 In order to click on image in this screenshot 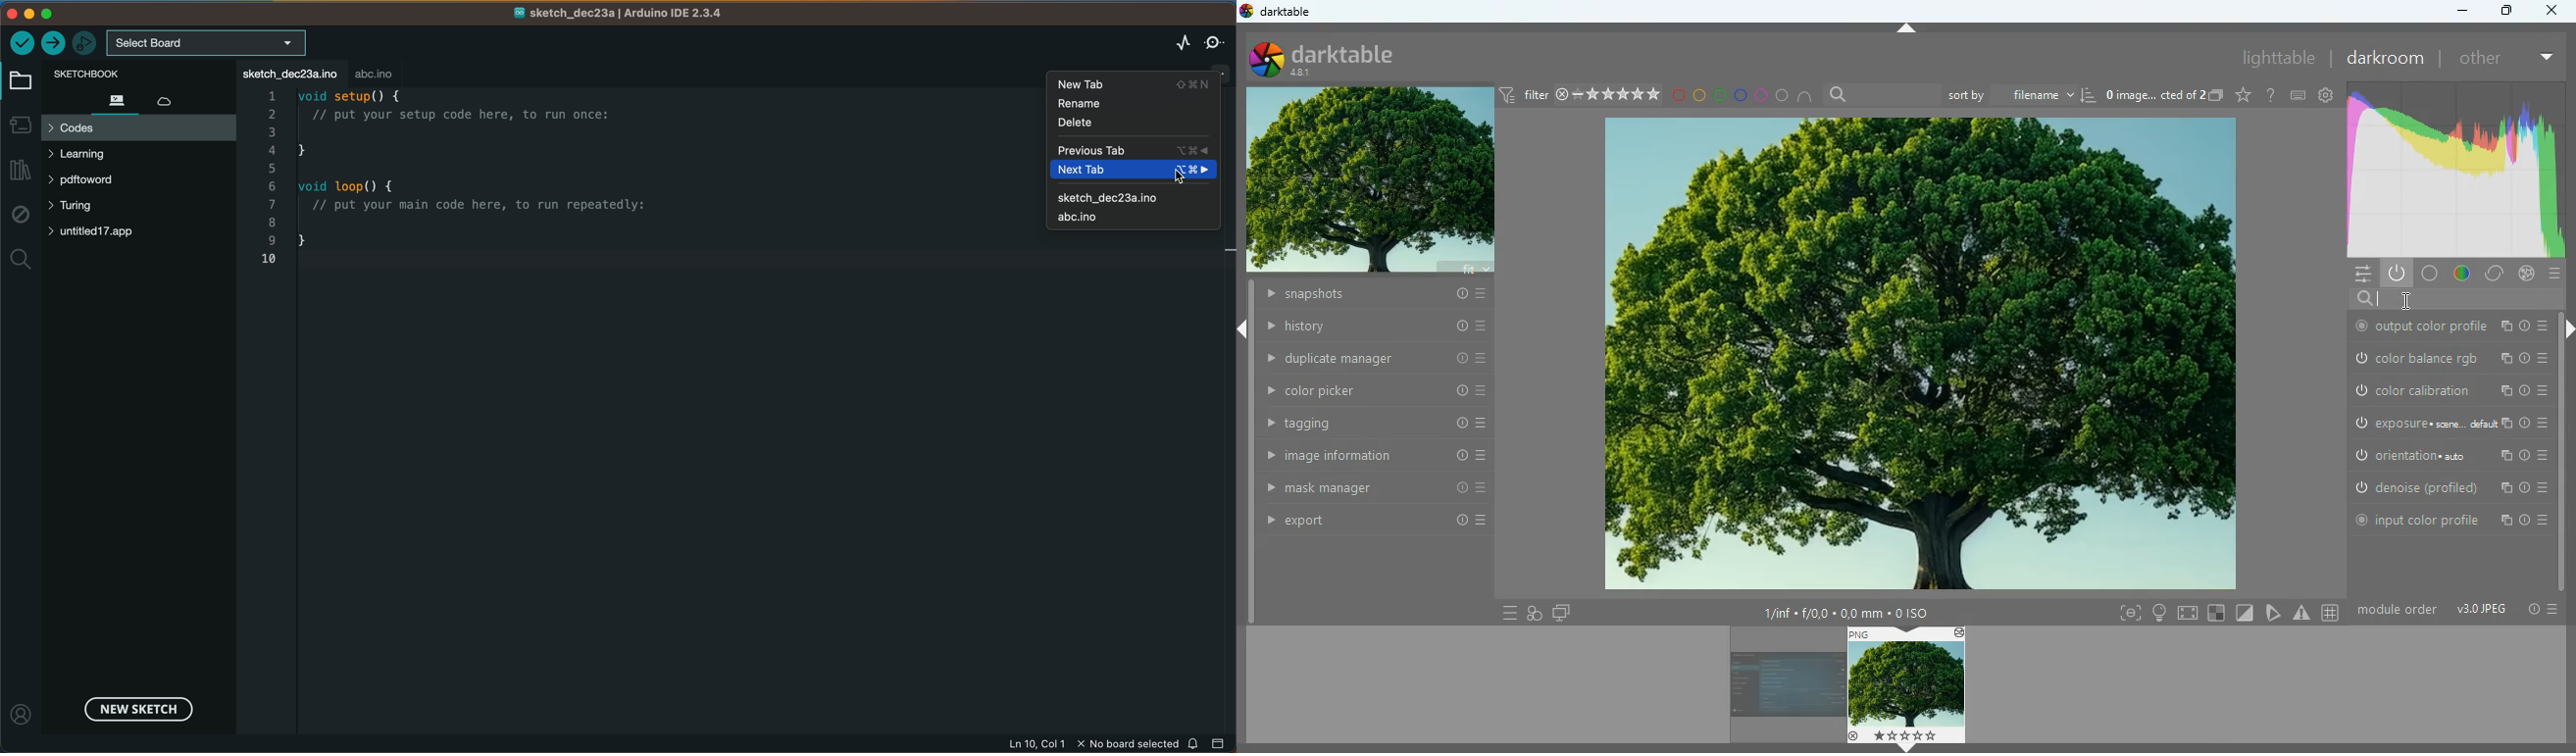, I will do `click(1921, 355)`.